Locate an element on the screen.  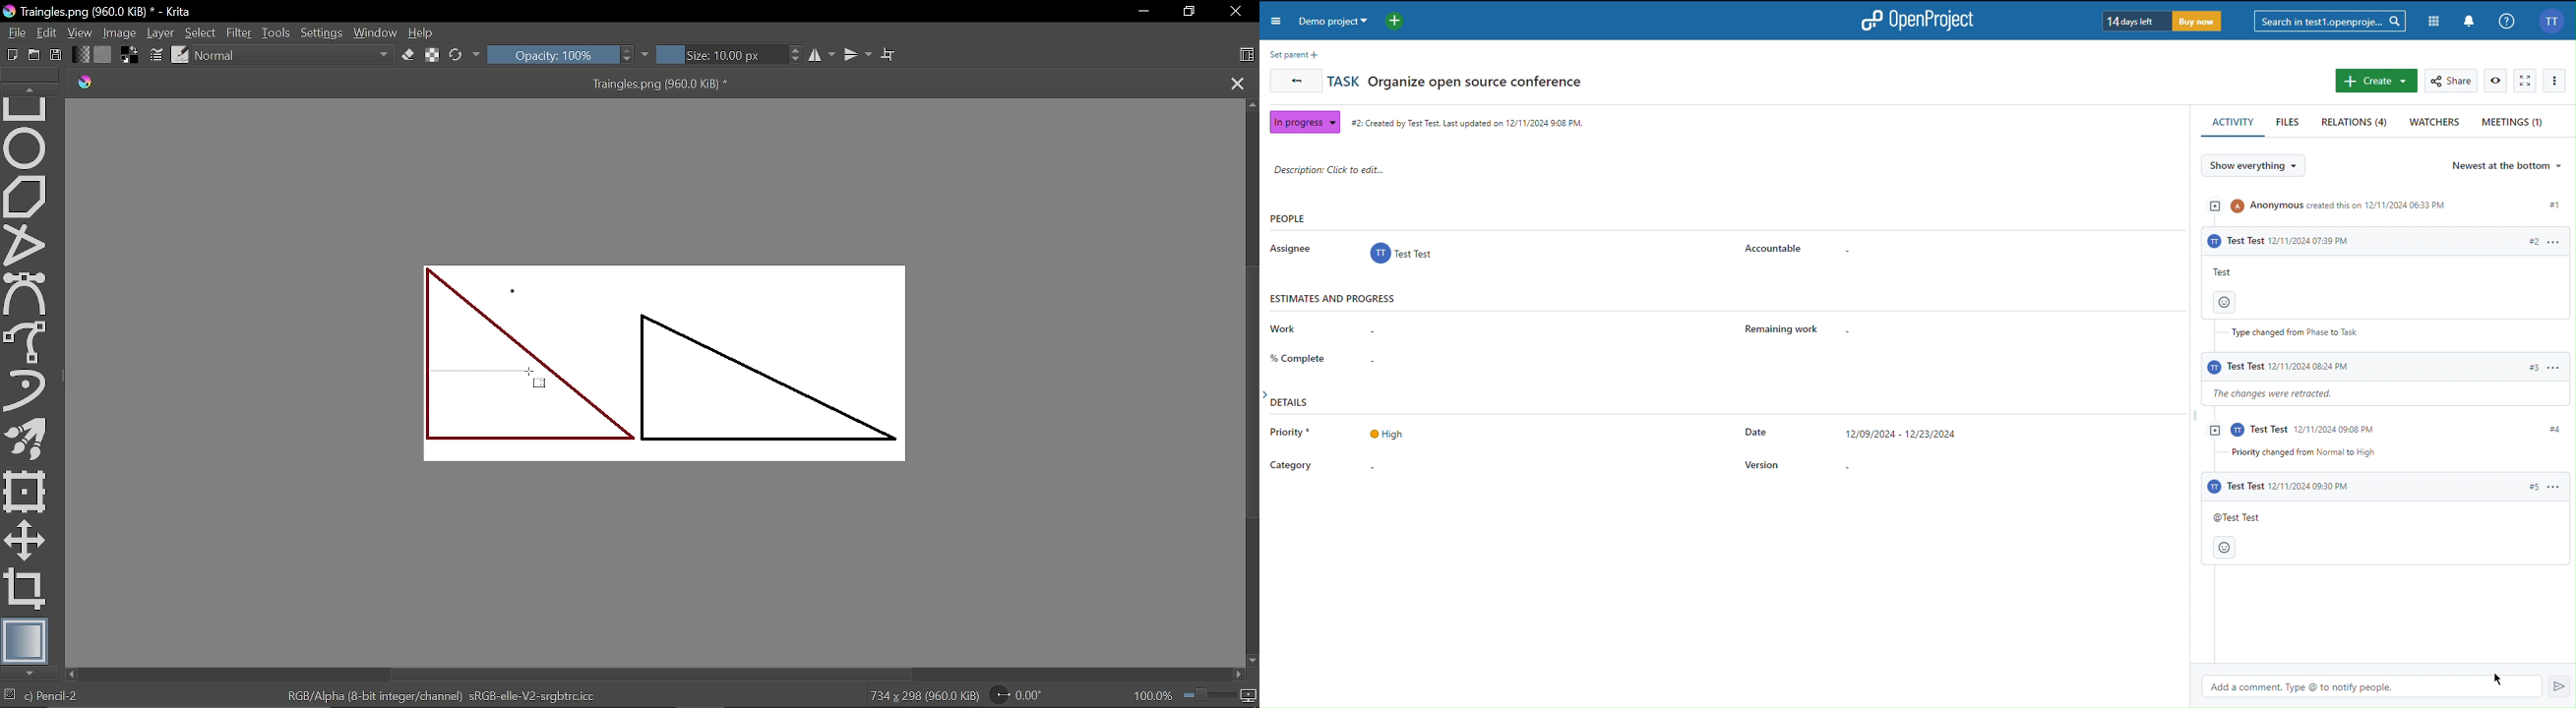
Help is located at coordinates (426, 32).